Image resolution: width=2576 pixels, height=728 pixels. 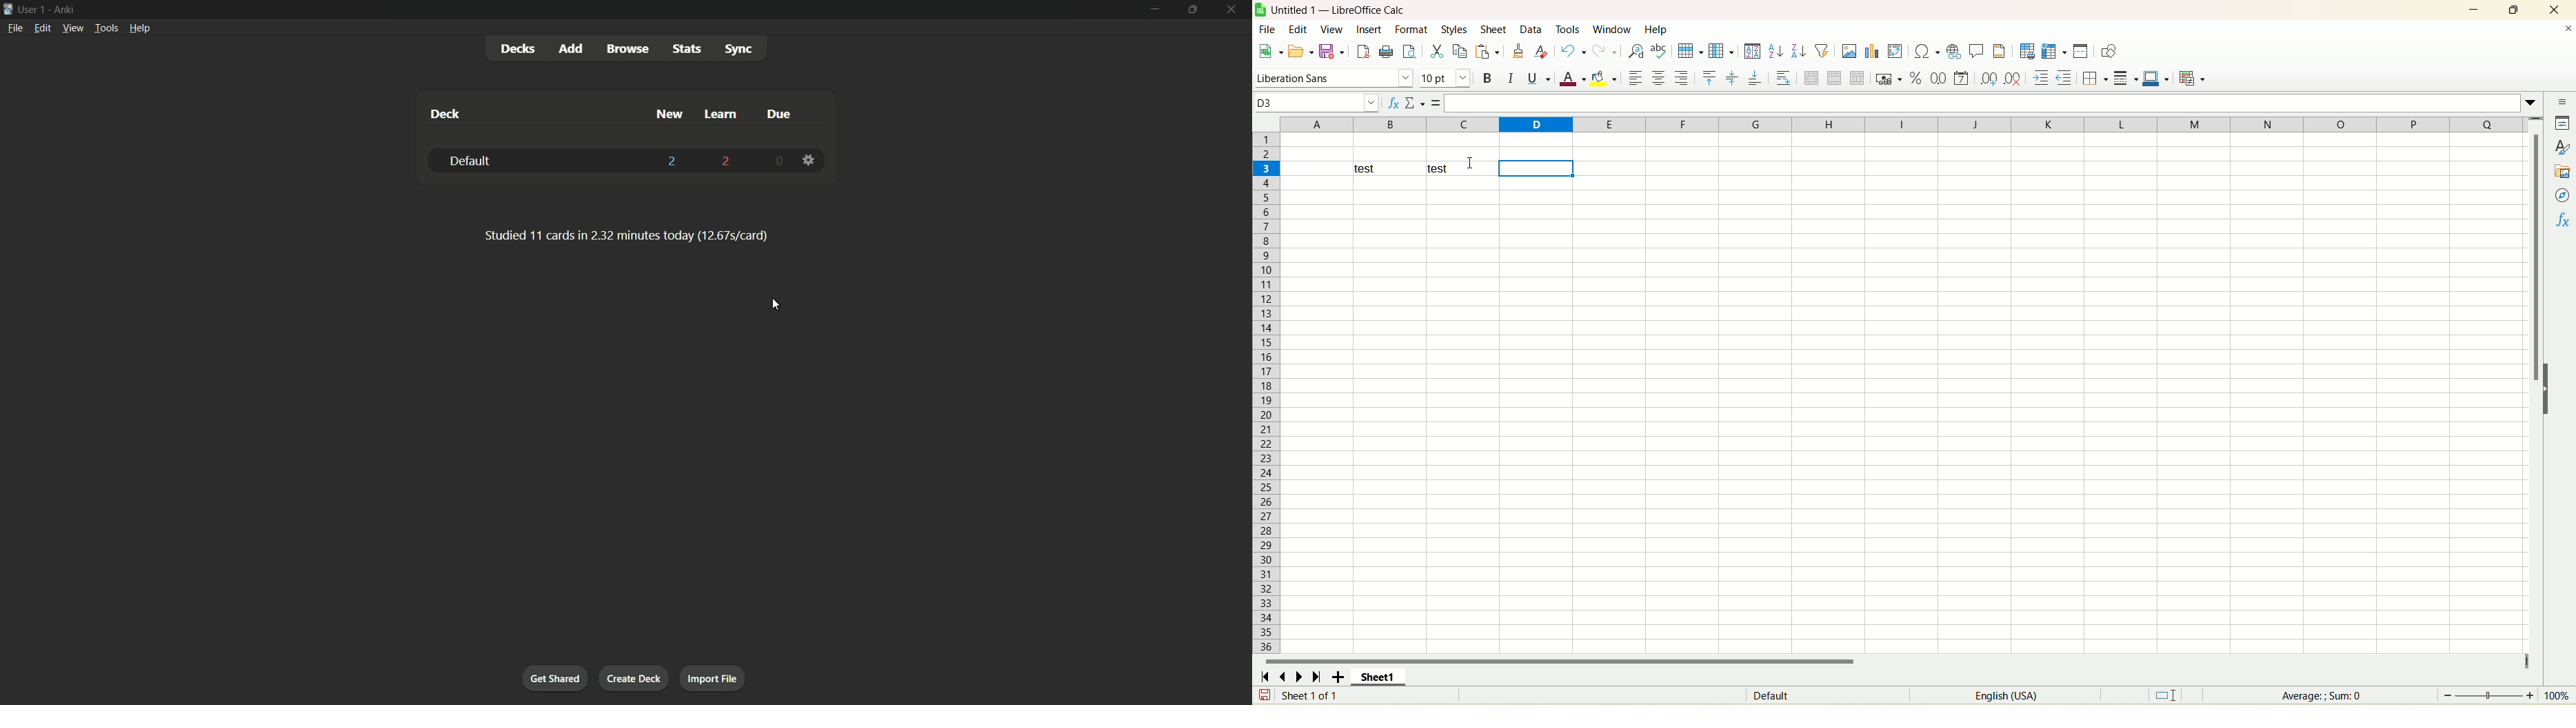 I want to click on row number highlighted, so click(x=1266, y=169).